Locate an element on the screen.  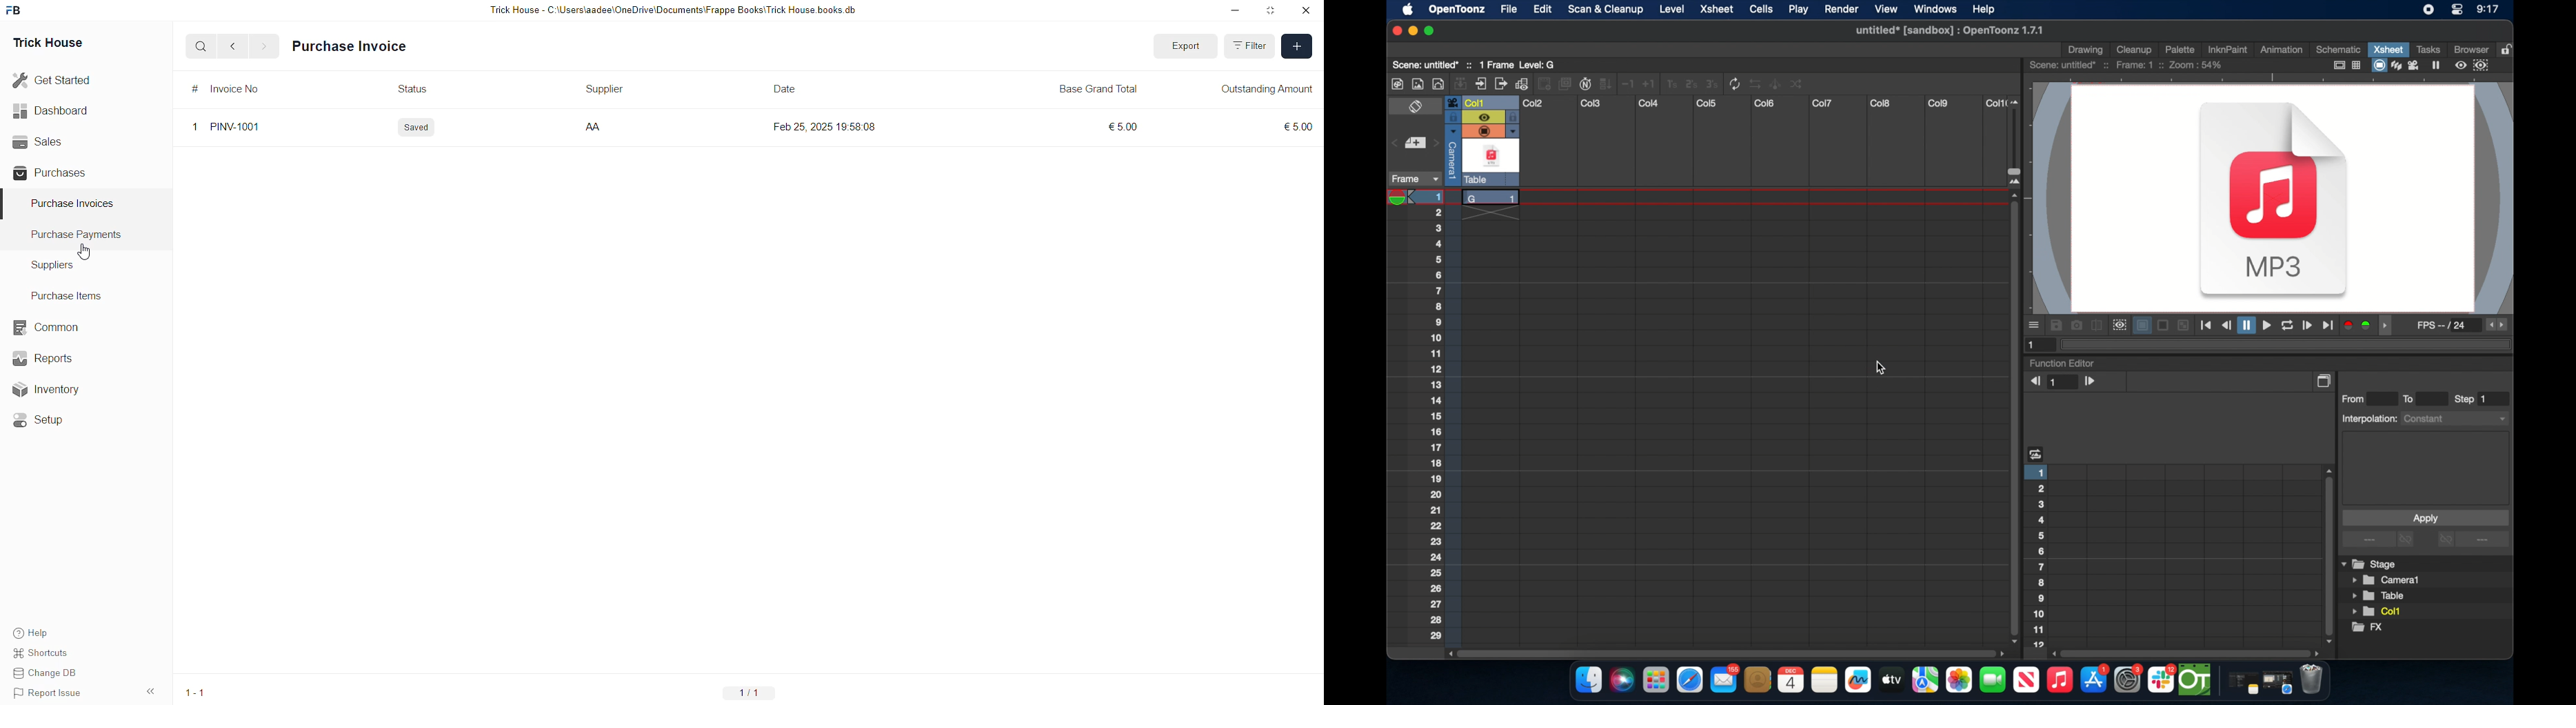
€5.00 is located at coordinates (1296, 128).